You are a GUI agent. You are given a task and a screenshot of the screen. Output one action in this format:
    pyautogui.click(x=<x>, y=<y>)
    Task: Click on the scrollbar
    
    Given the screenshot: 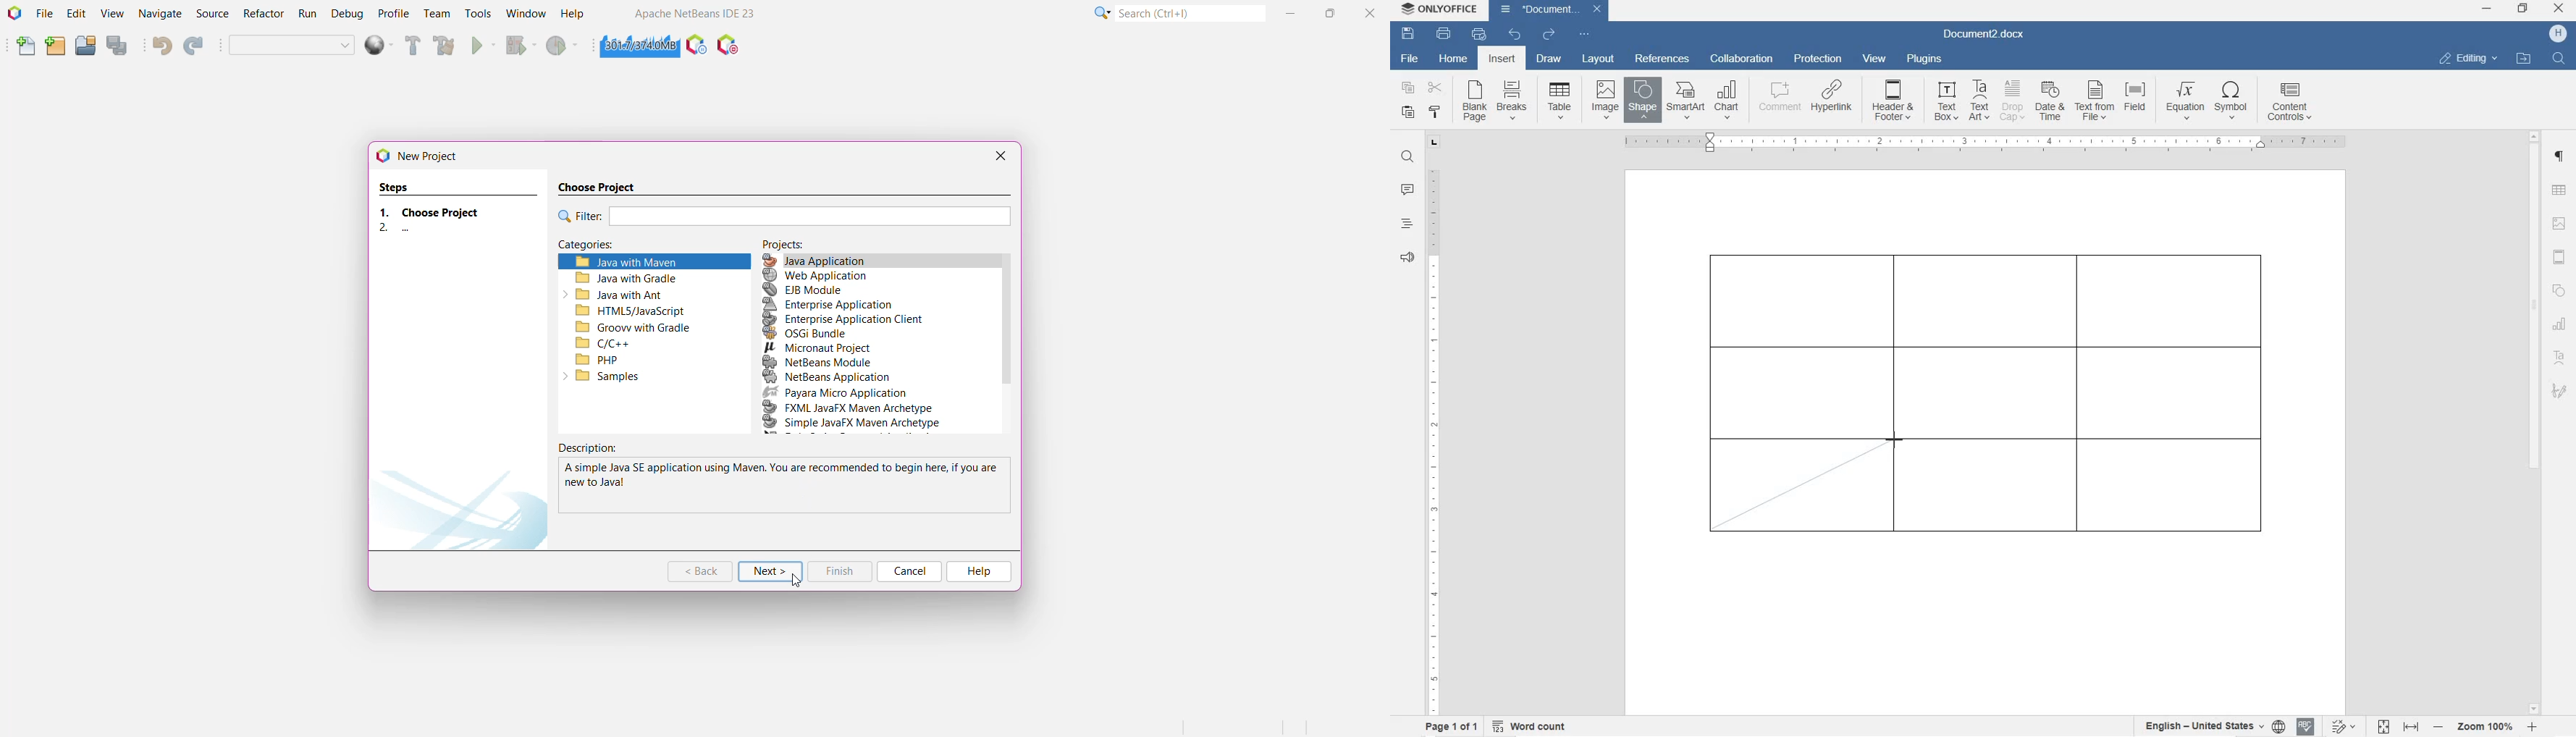 What is the action you would take?
    pyautogui.click(x=2534, y=421)
    